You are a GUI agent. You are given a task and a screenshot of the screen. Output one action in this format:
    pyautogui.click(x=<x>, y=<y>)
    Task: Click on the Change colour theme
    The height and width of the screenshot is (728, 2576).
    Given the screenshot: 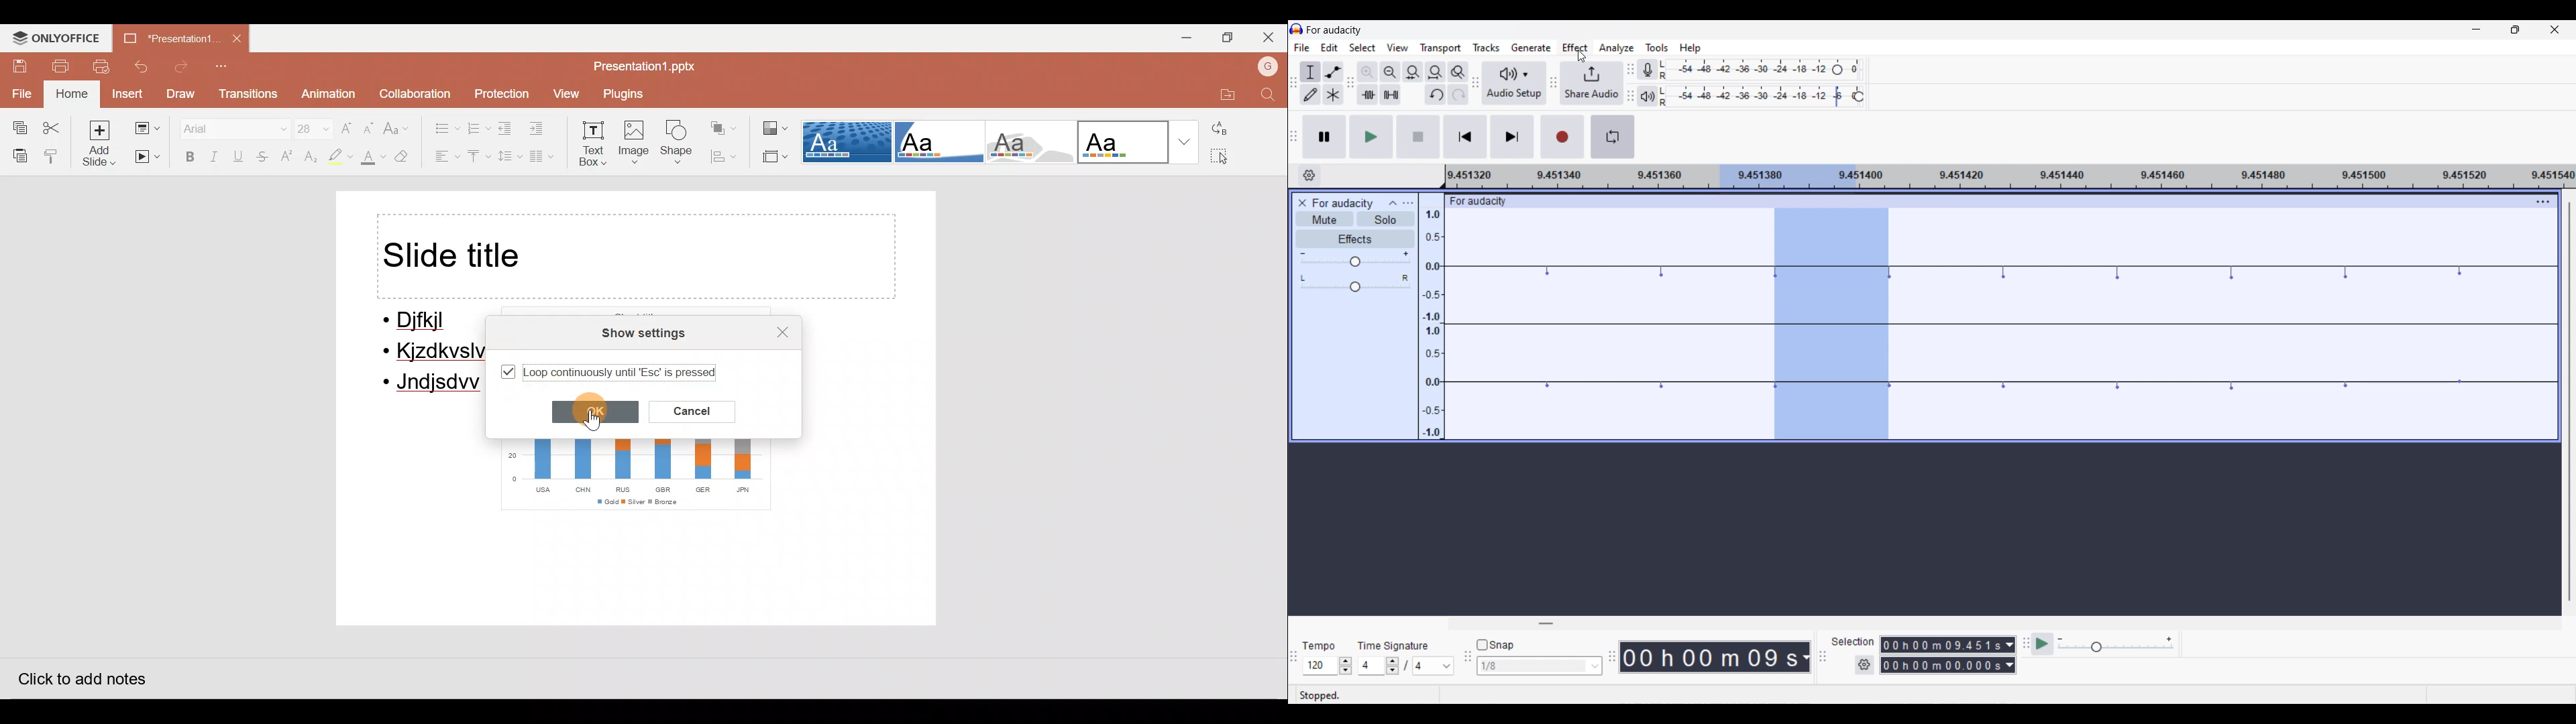 What is the action you would take?
    pyautogui.click(x=773, y=129)
    